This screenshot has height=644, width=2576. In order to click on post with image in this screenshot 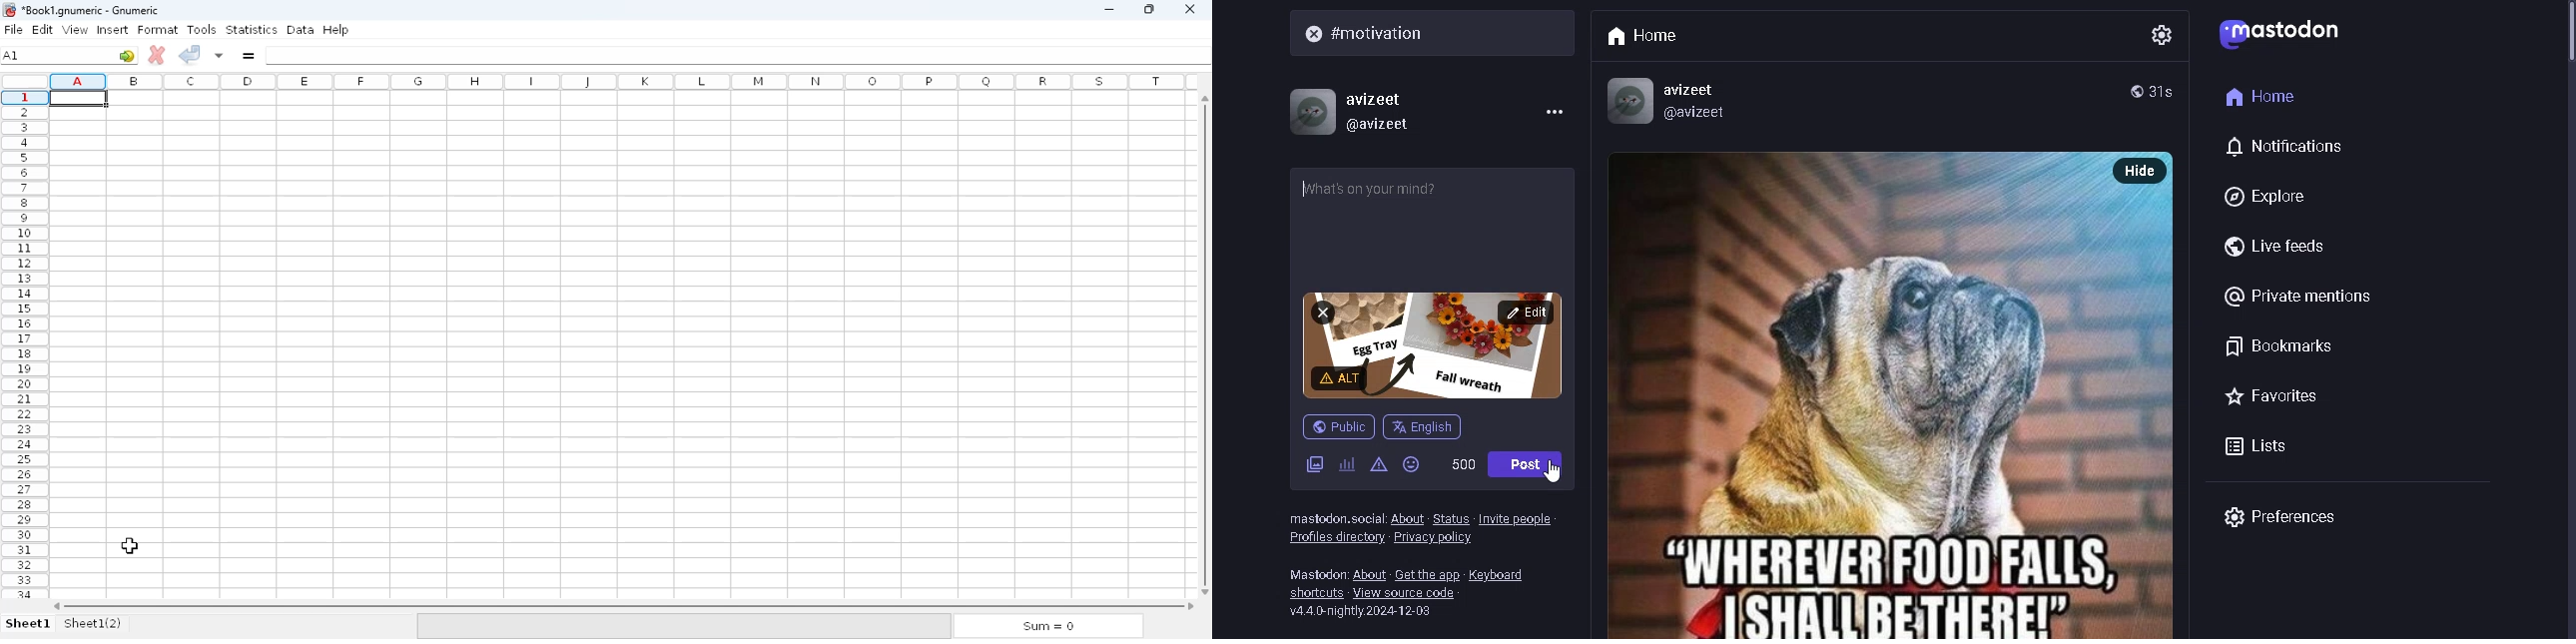, I will do `click(1864, 394)`.